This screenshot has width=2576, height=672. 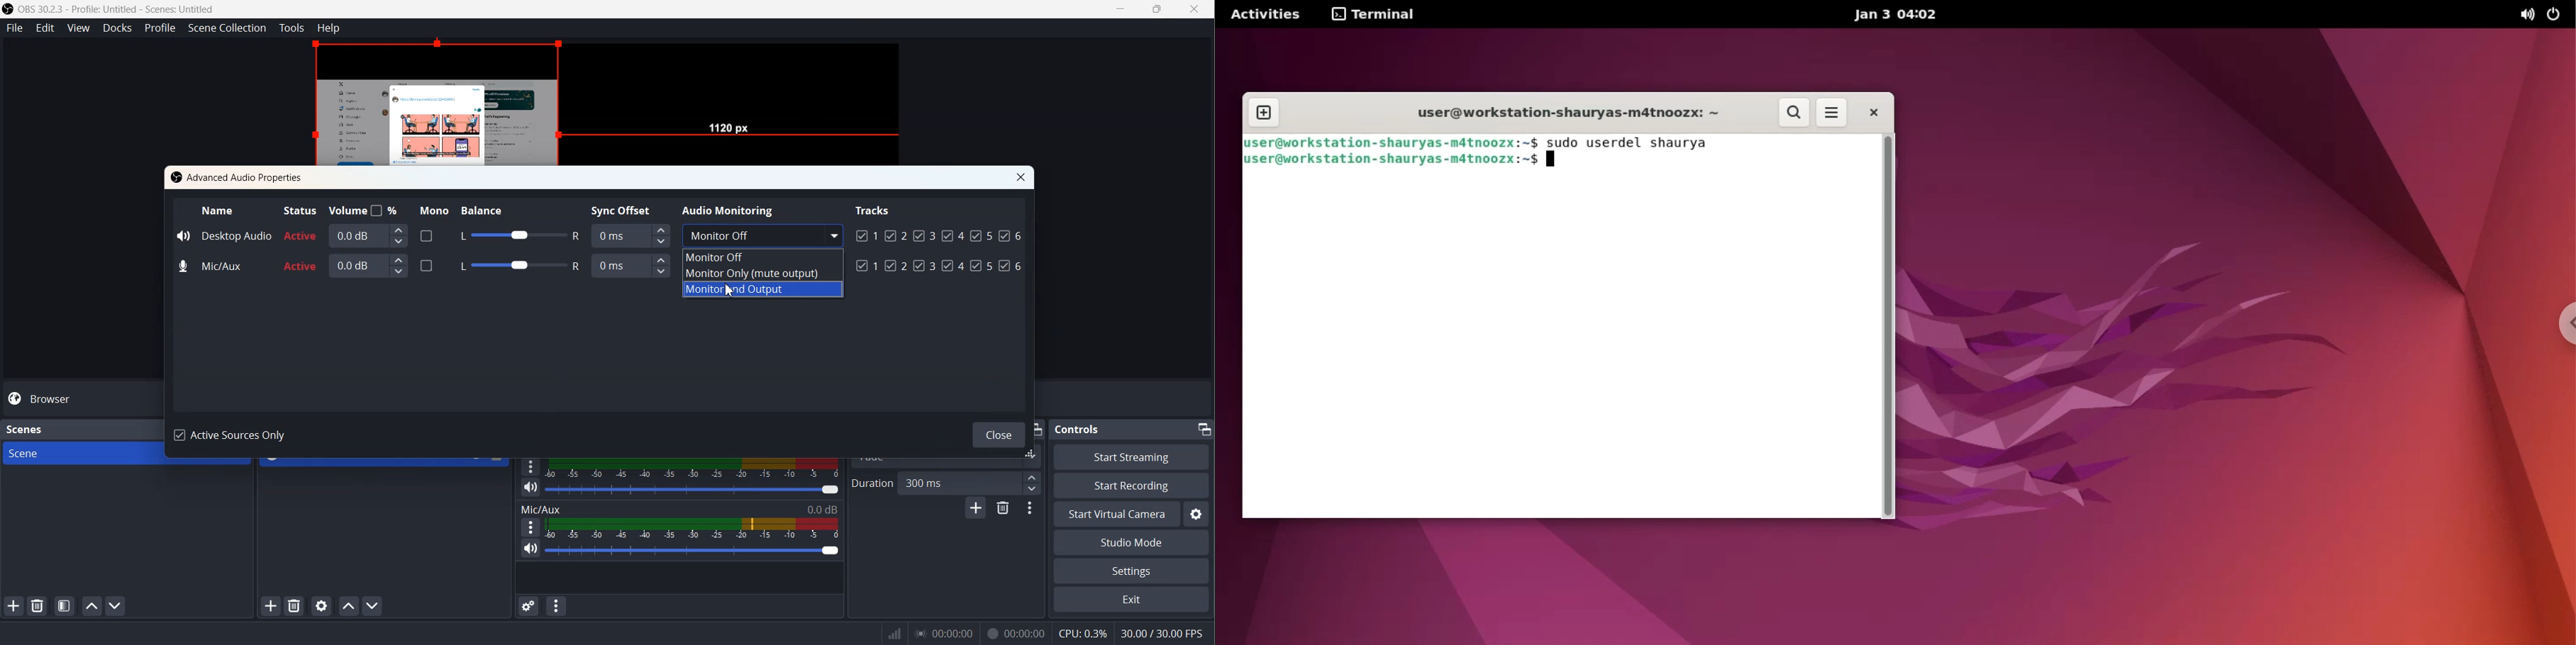 I want to click on Open source properties, so click(x=323, y=605).